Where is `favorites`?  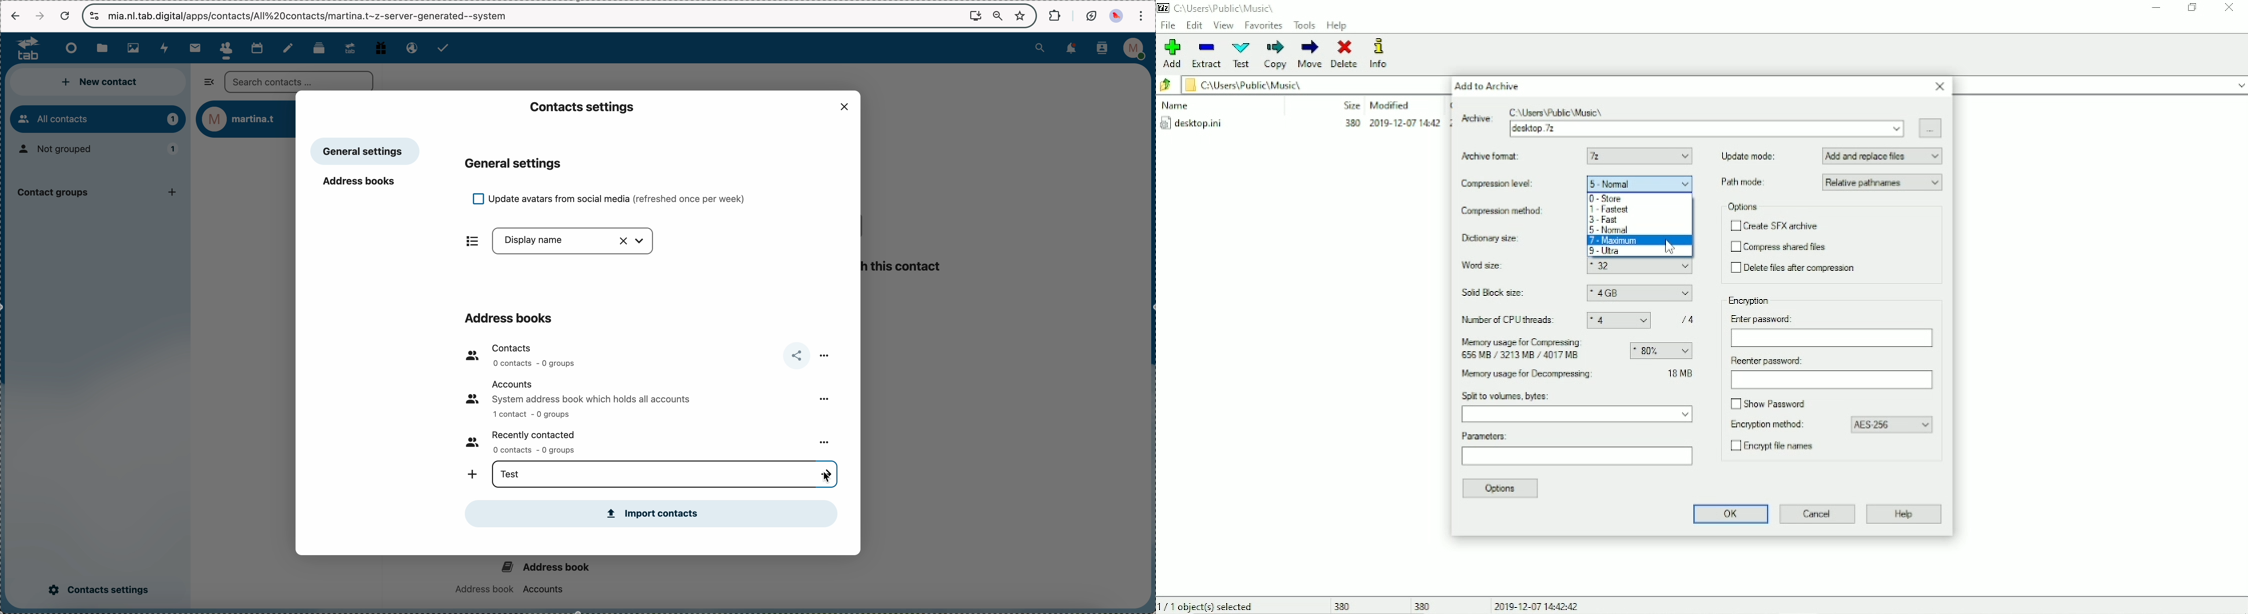 favorites is located at coordinates (1020, 16).